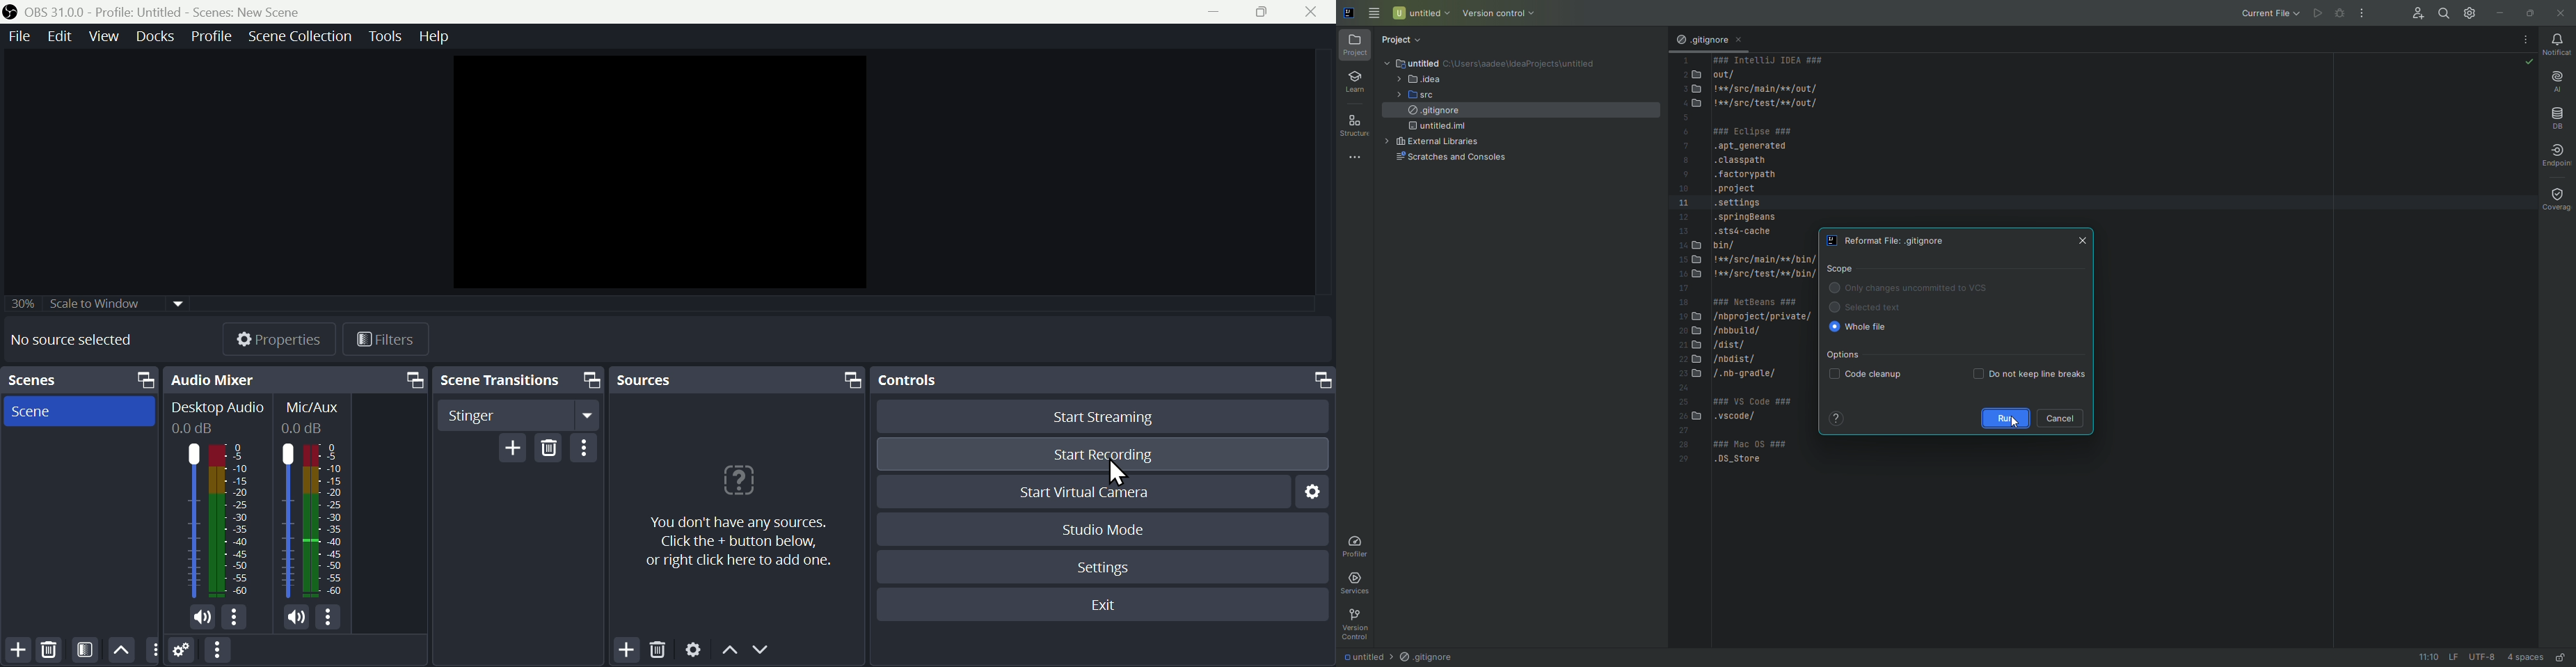 Image resolution: width=2576 pixels, height=672 pixels. I want to click on up, so click(729, 651).